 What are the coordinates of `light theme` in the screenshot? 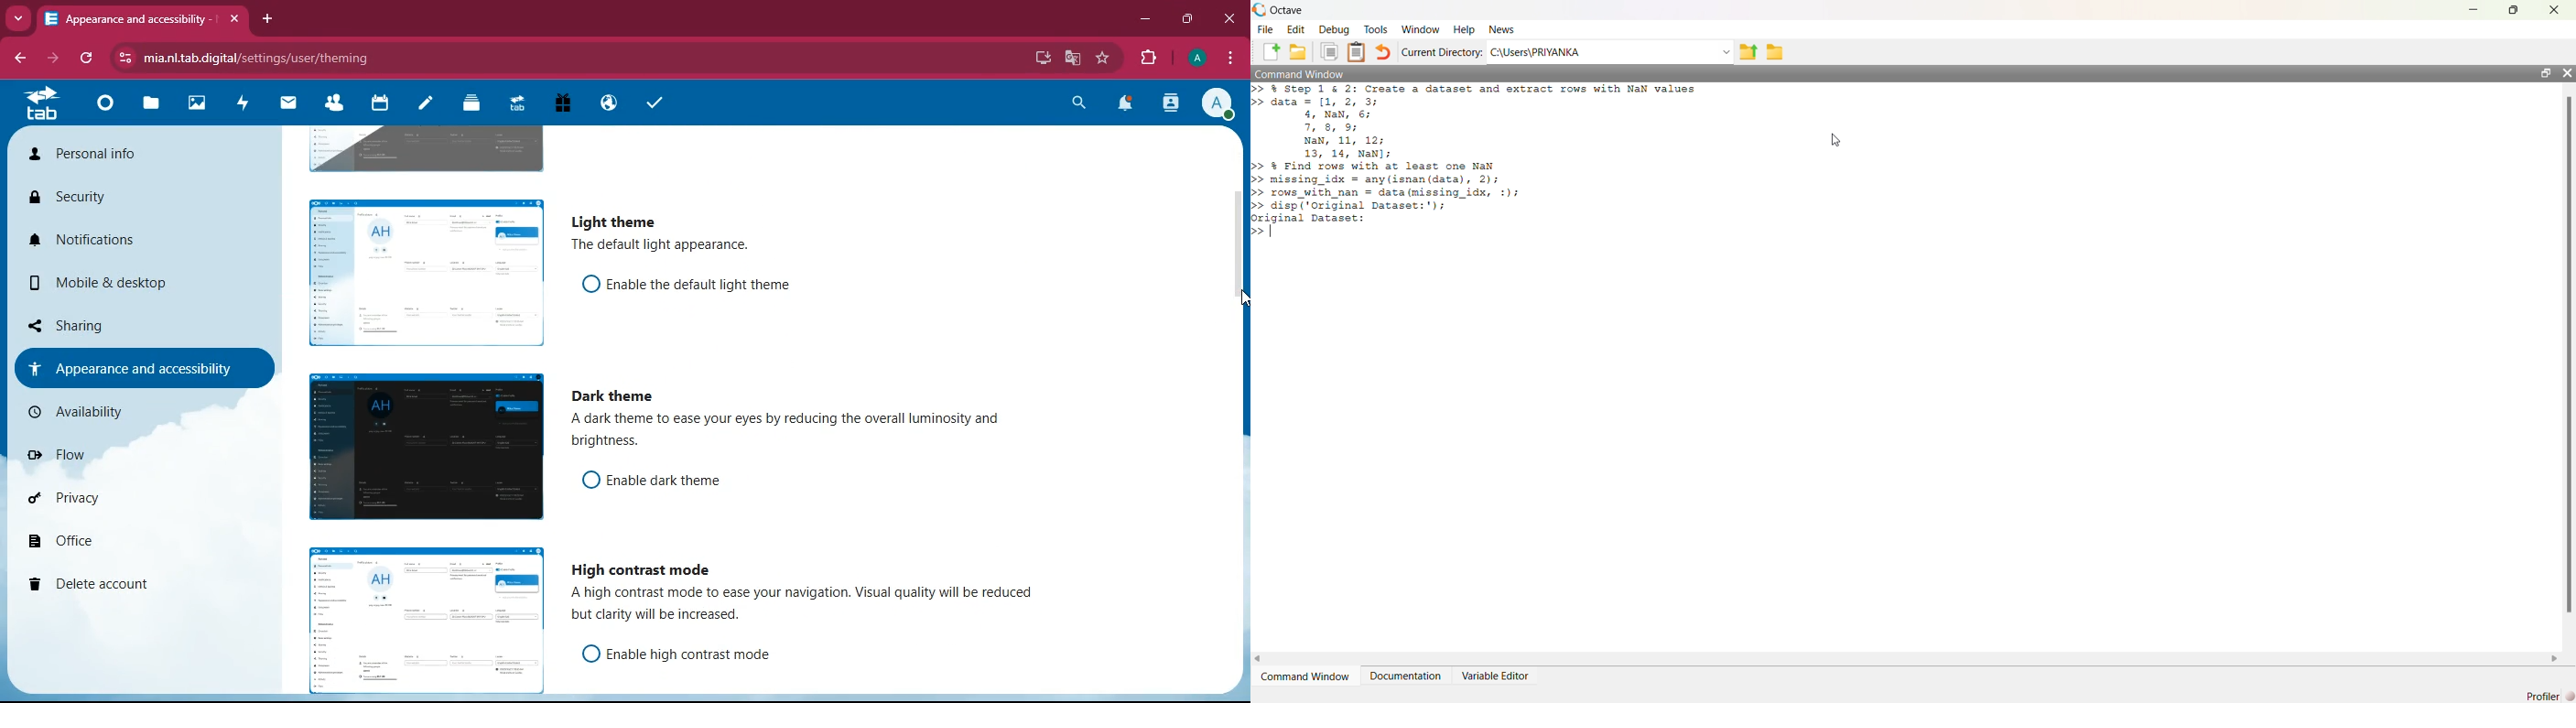 It's located at (611, 221).